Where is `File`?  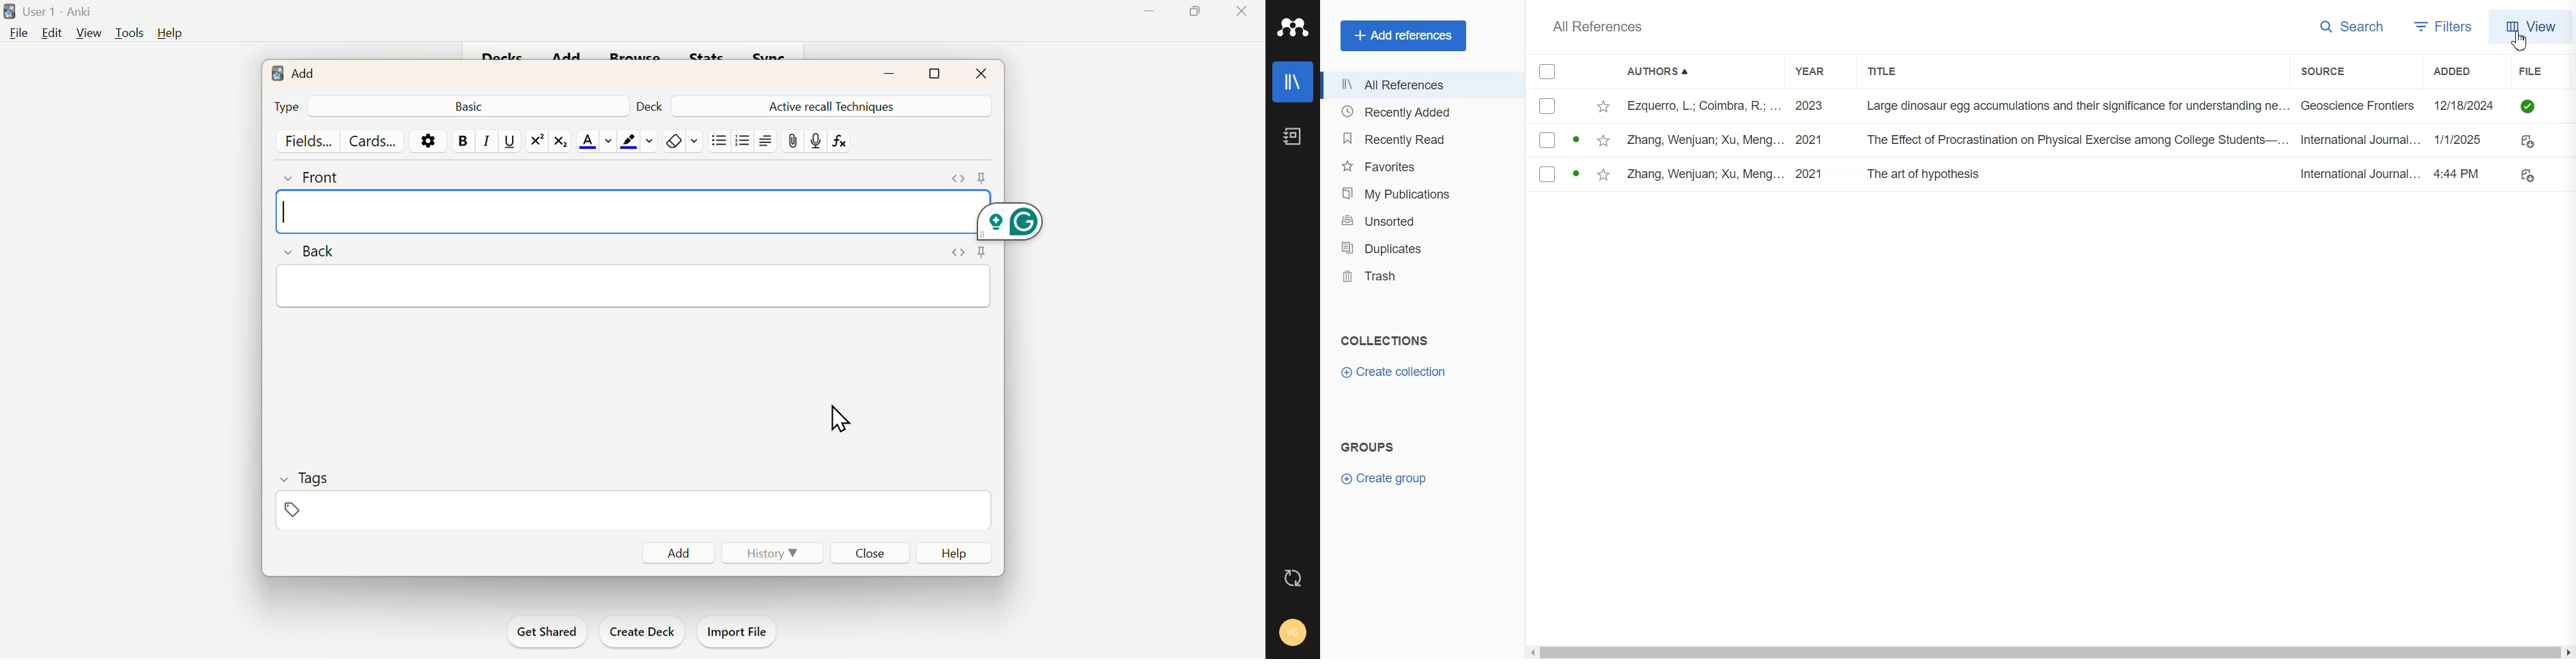 File is located at coordinates (2052, 106).